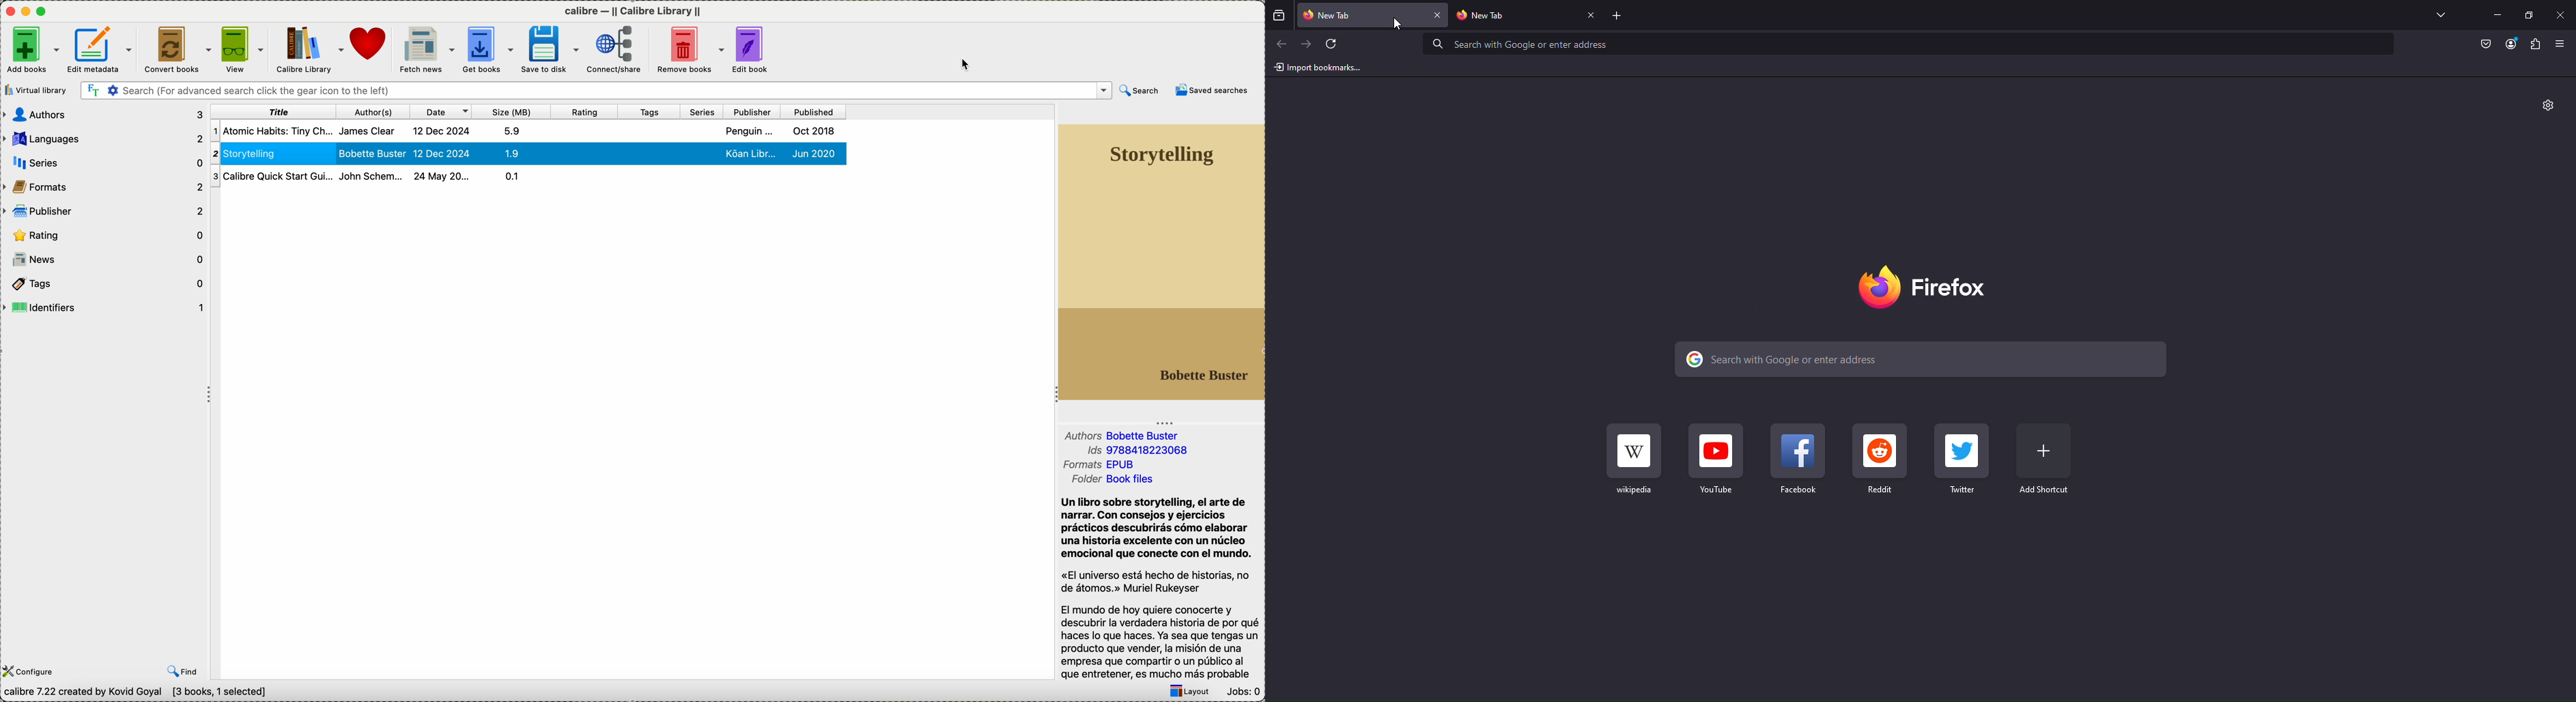 This screenshot has width=2576, height=728. I want to click on save to disk, so click(550, 50).